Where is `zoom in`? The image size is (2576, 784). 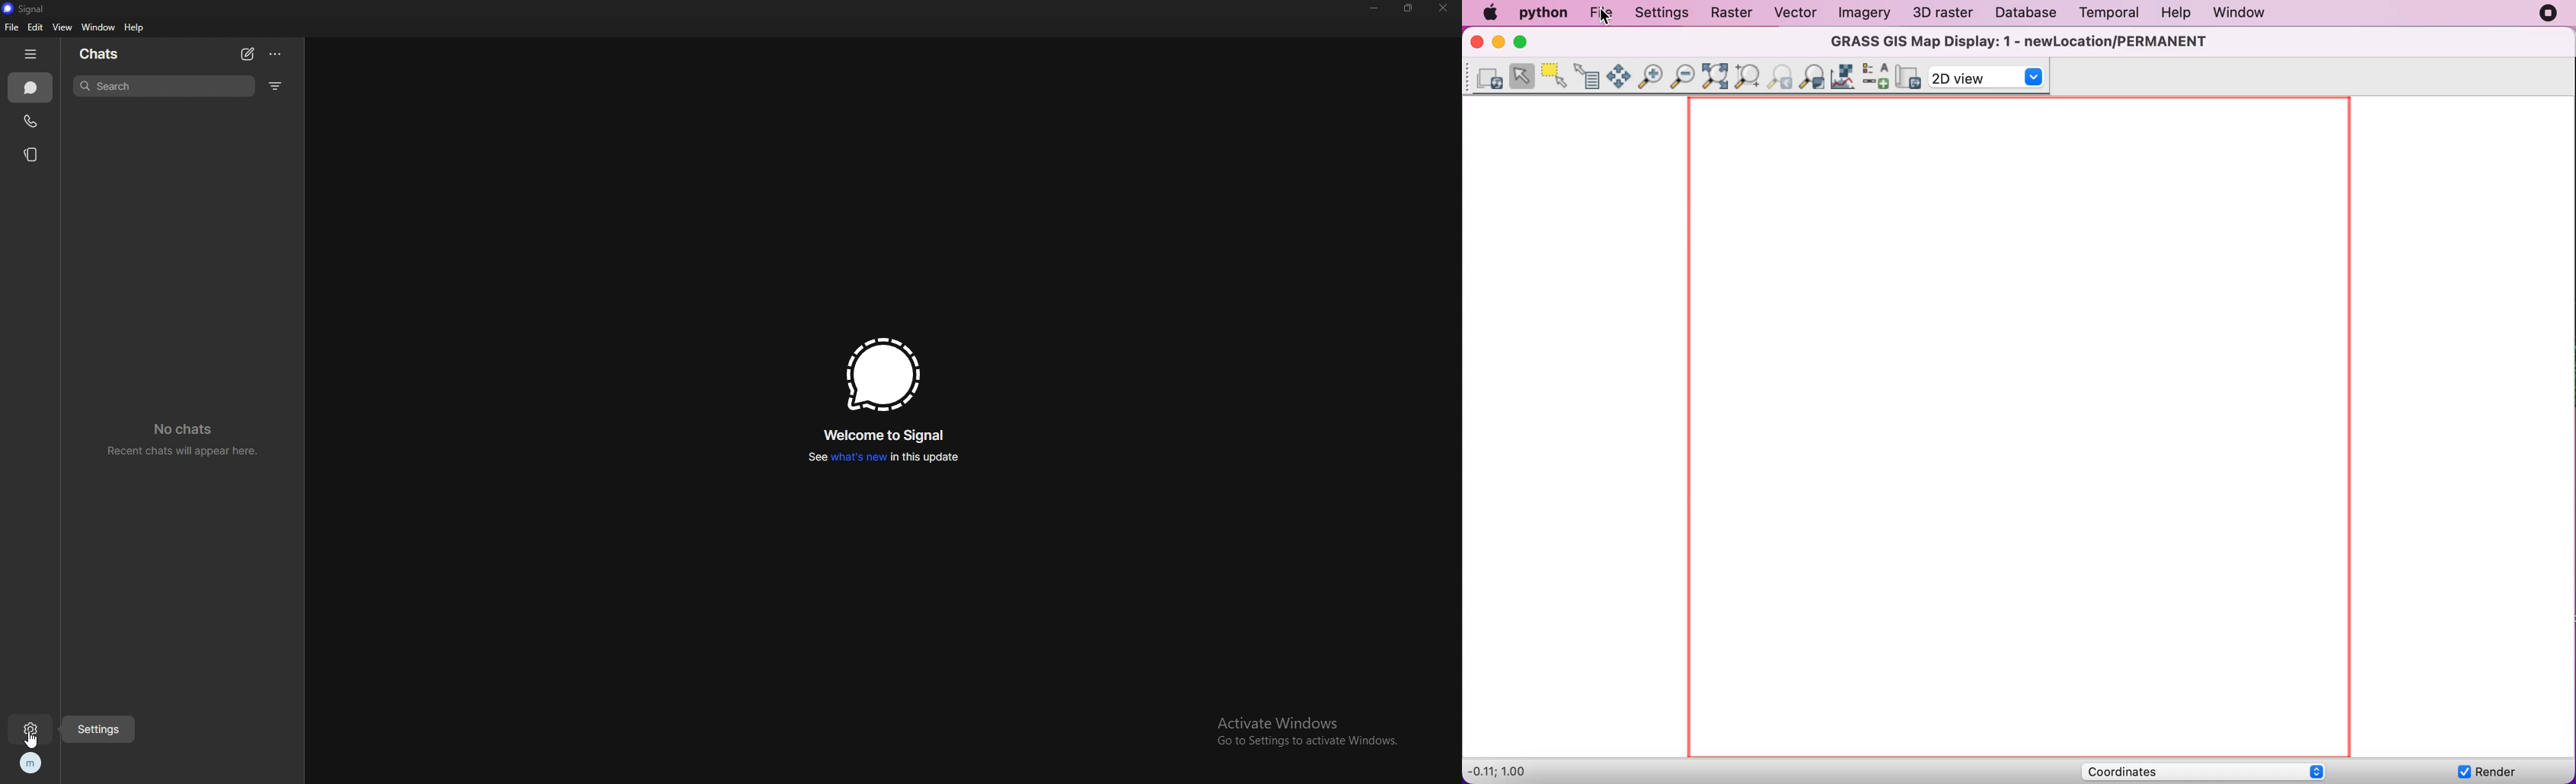 zoom in is located at coordinates (1651, 74).